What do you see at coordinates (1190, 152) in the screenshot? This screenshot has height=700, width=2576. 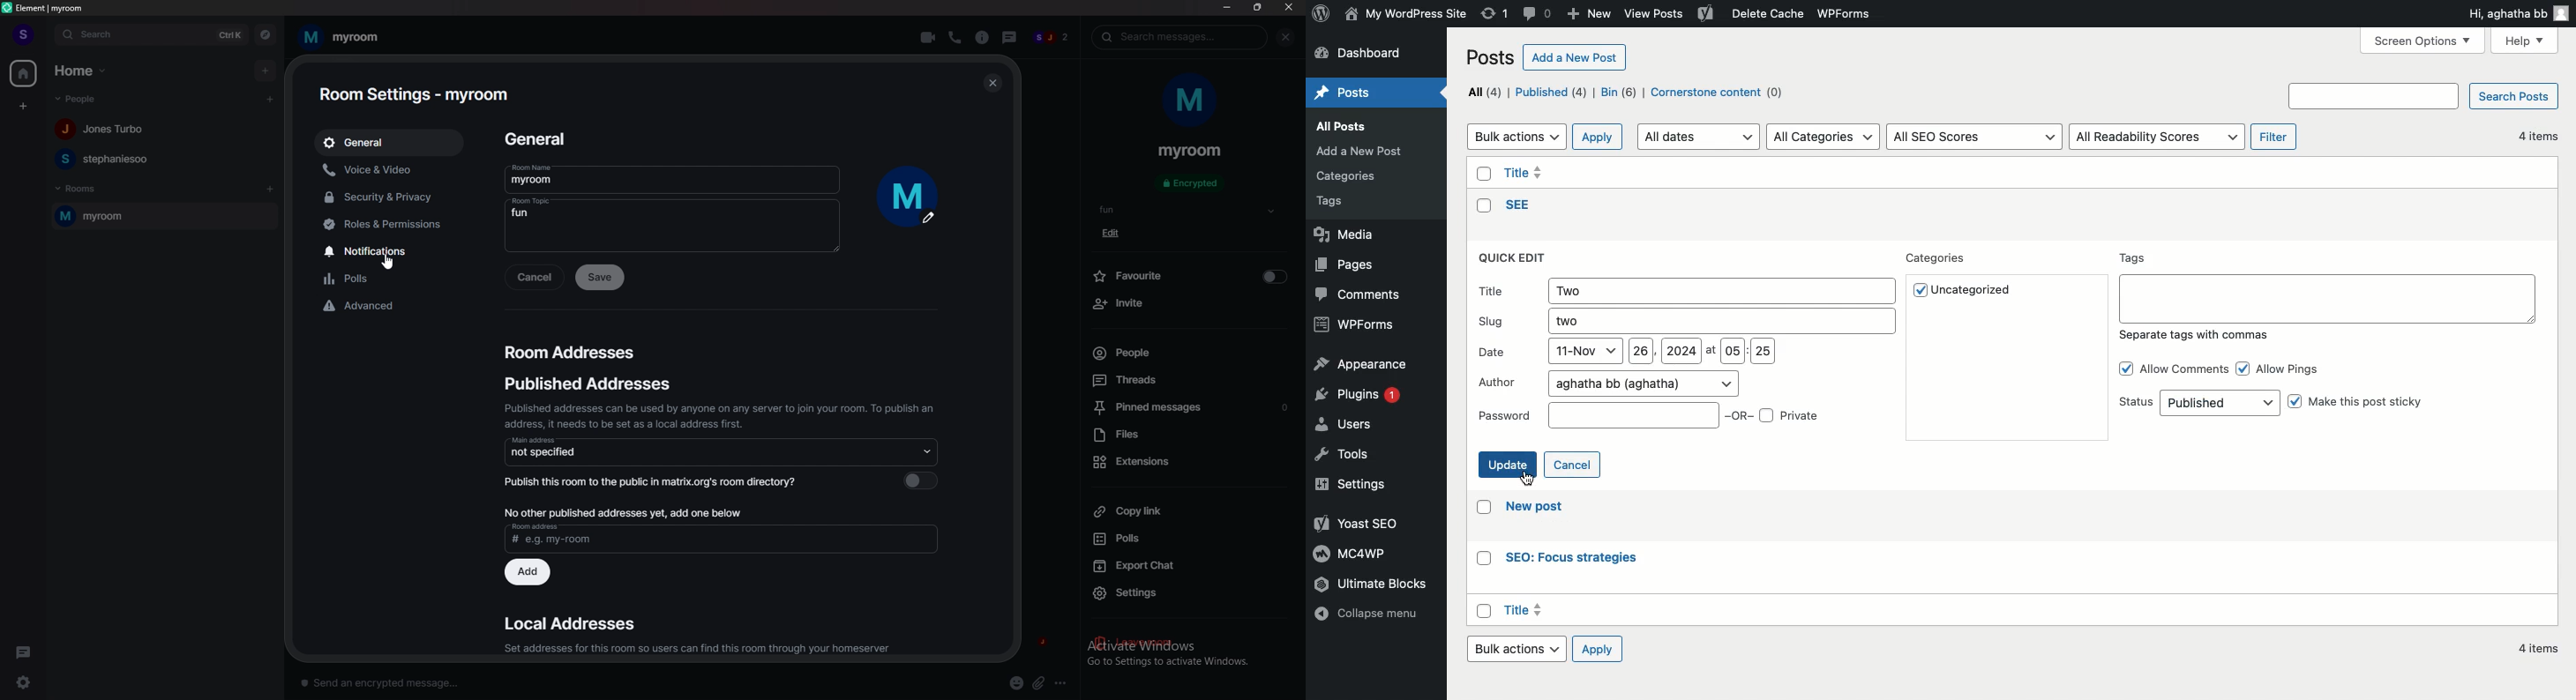 I see `room name` at bounding box center [1190, 152].